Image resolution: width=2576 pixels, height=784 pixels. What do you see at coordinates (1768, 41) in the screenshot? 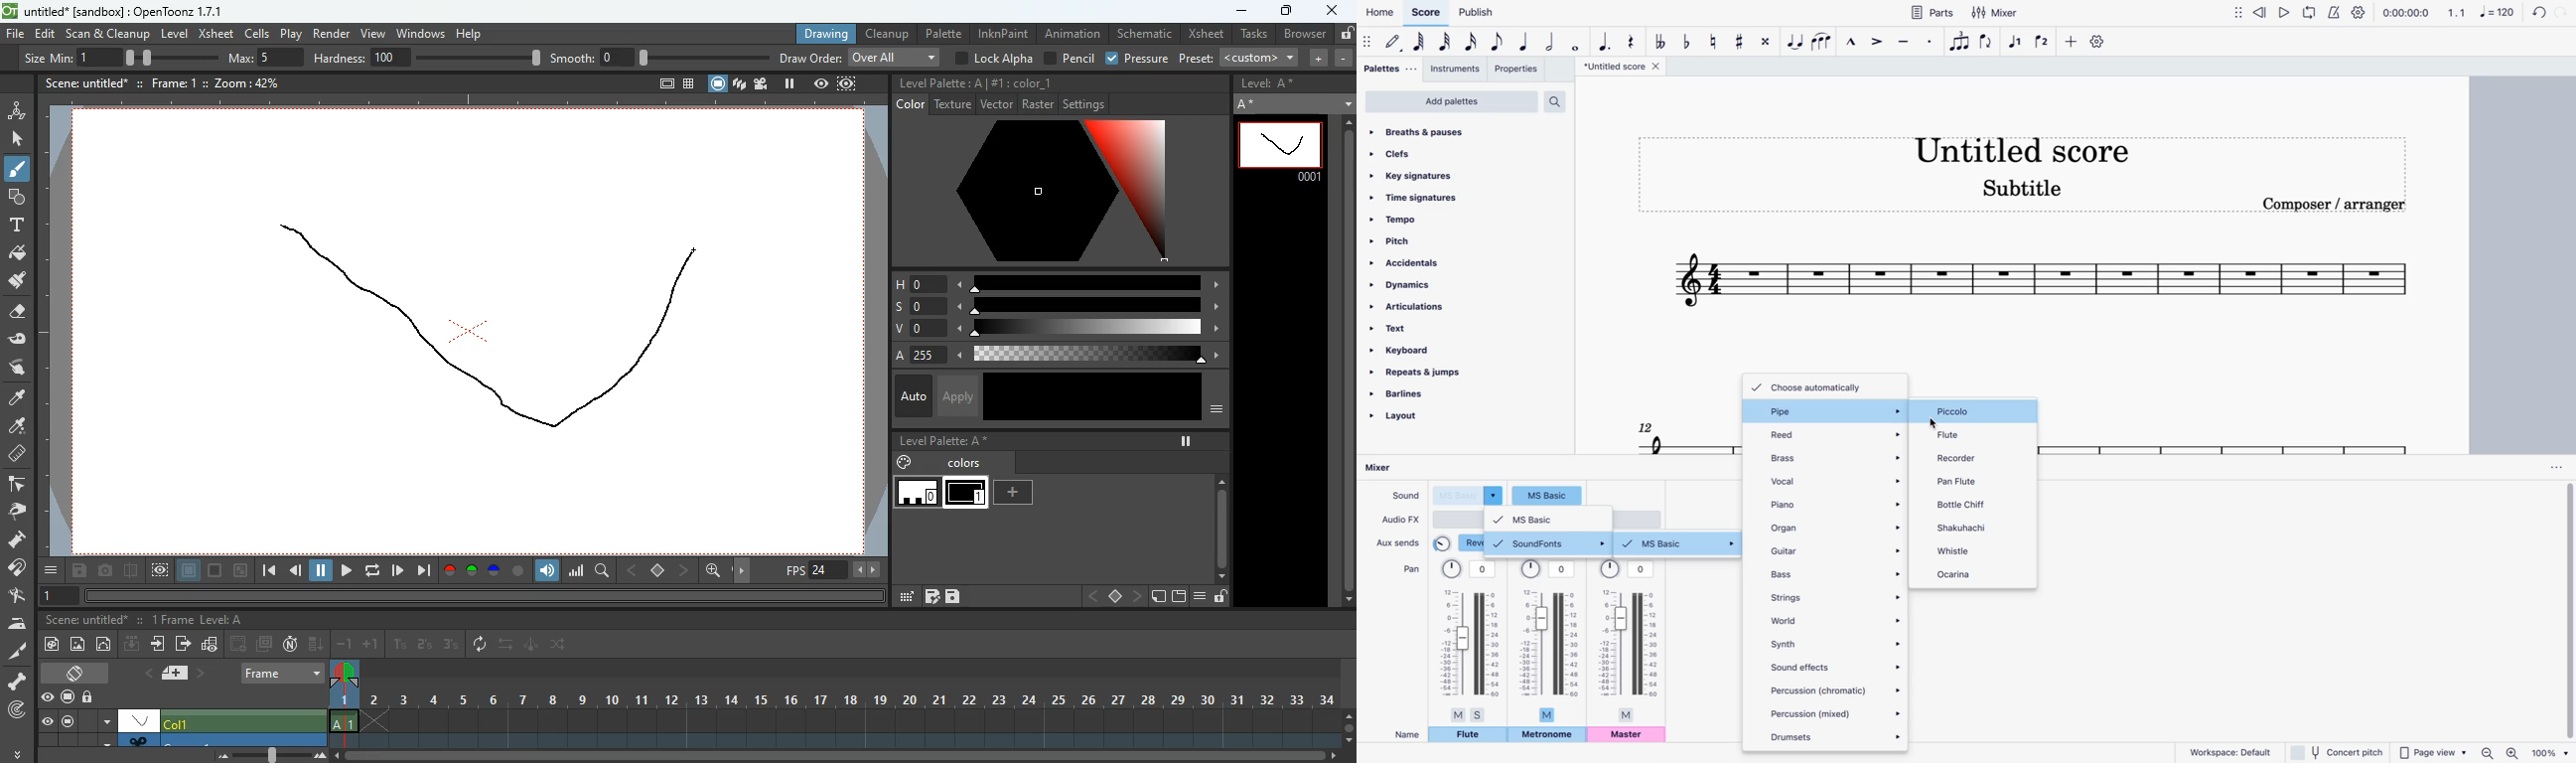
I see `toggle double sharp` at bounding box center [1768, 41].